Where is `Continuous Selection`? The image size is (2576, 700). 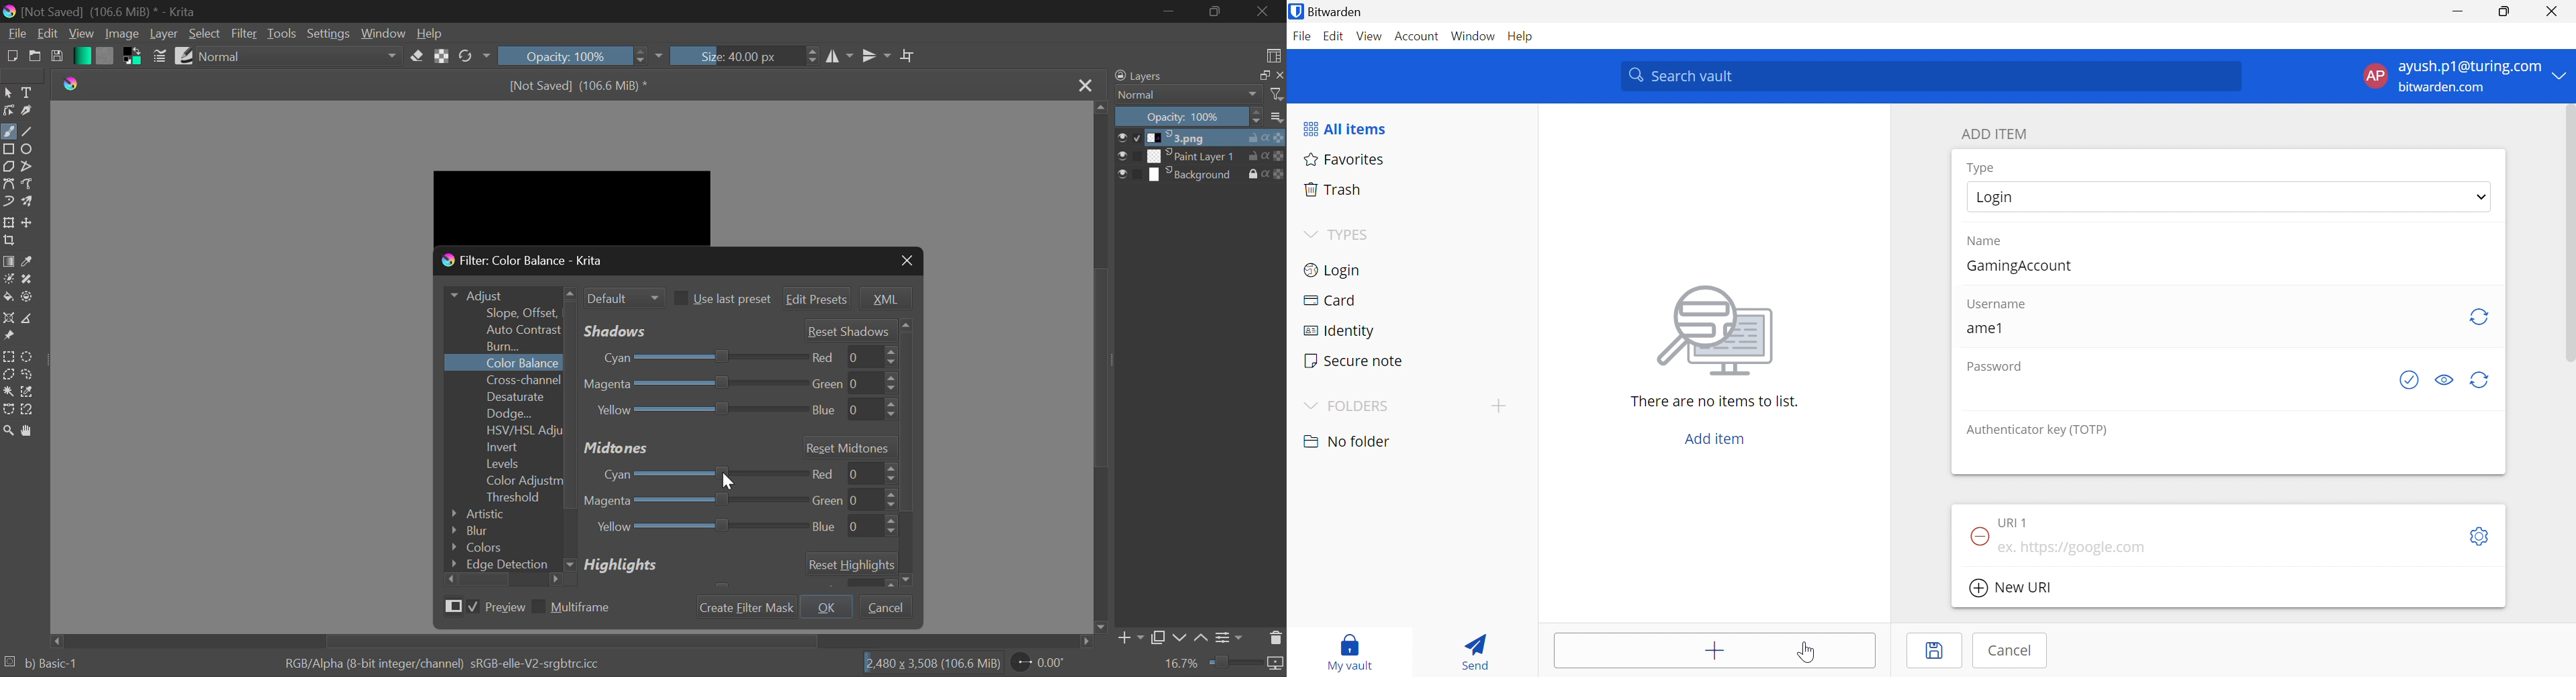 Continuous Selection is located at coordinates (8, 393).